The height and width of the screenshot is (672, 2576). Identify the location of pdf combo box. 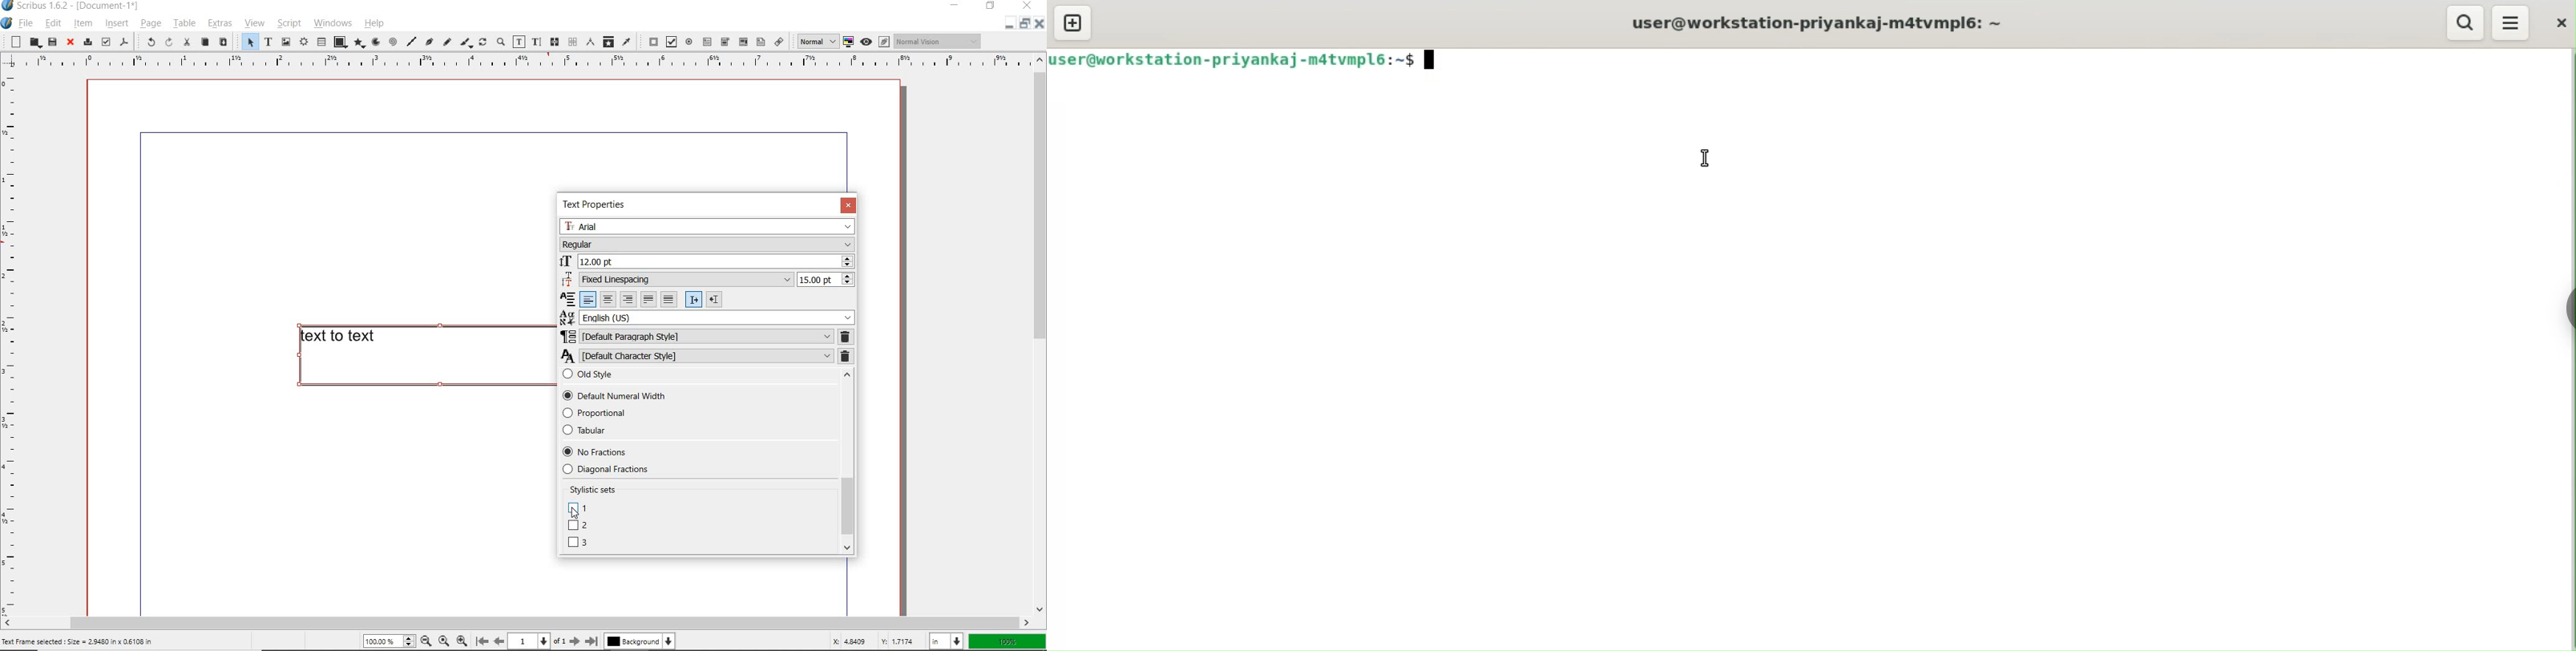
(725, 42).